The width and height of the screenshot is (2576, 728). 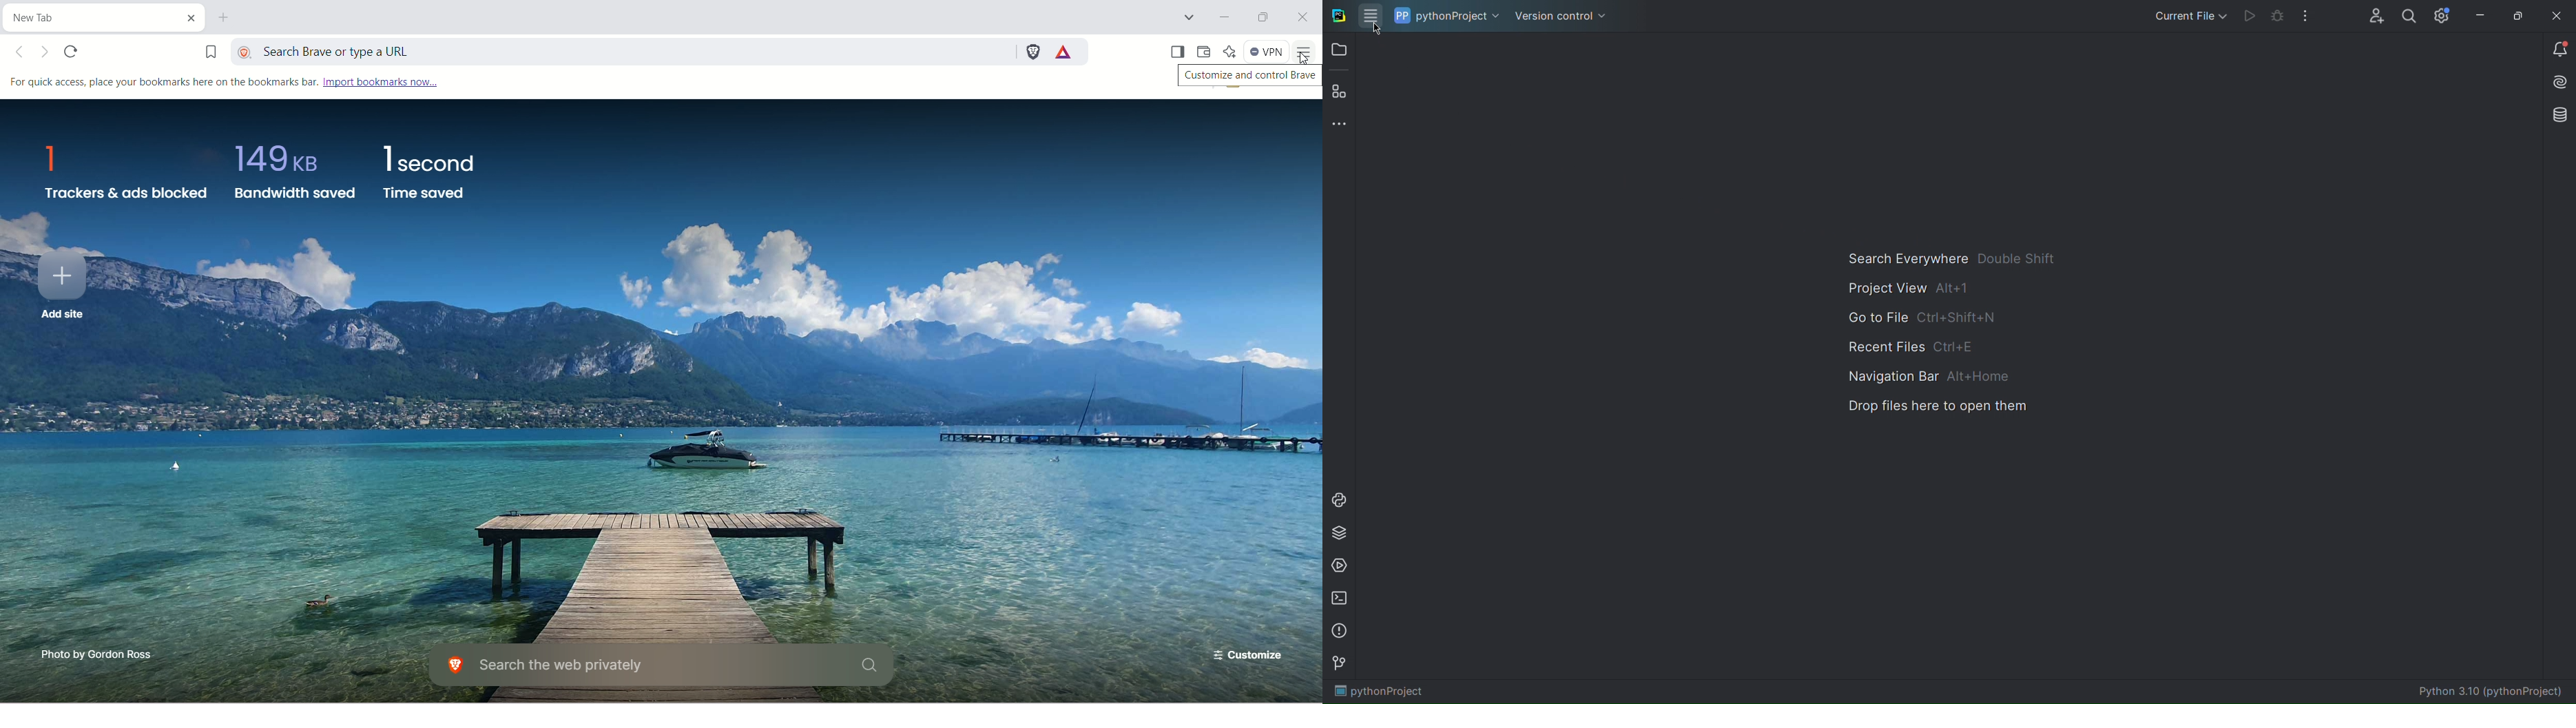 I want to click on close, so click(x=1302, y=16).